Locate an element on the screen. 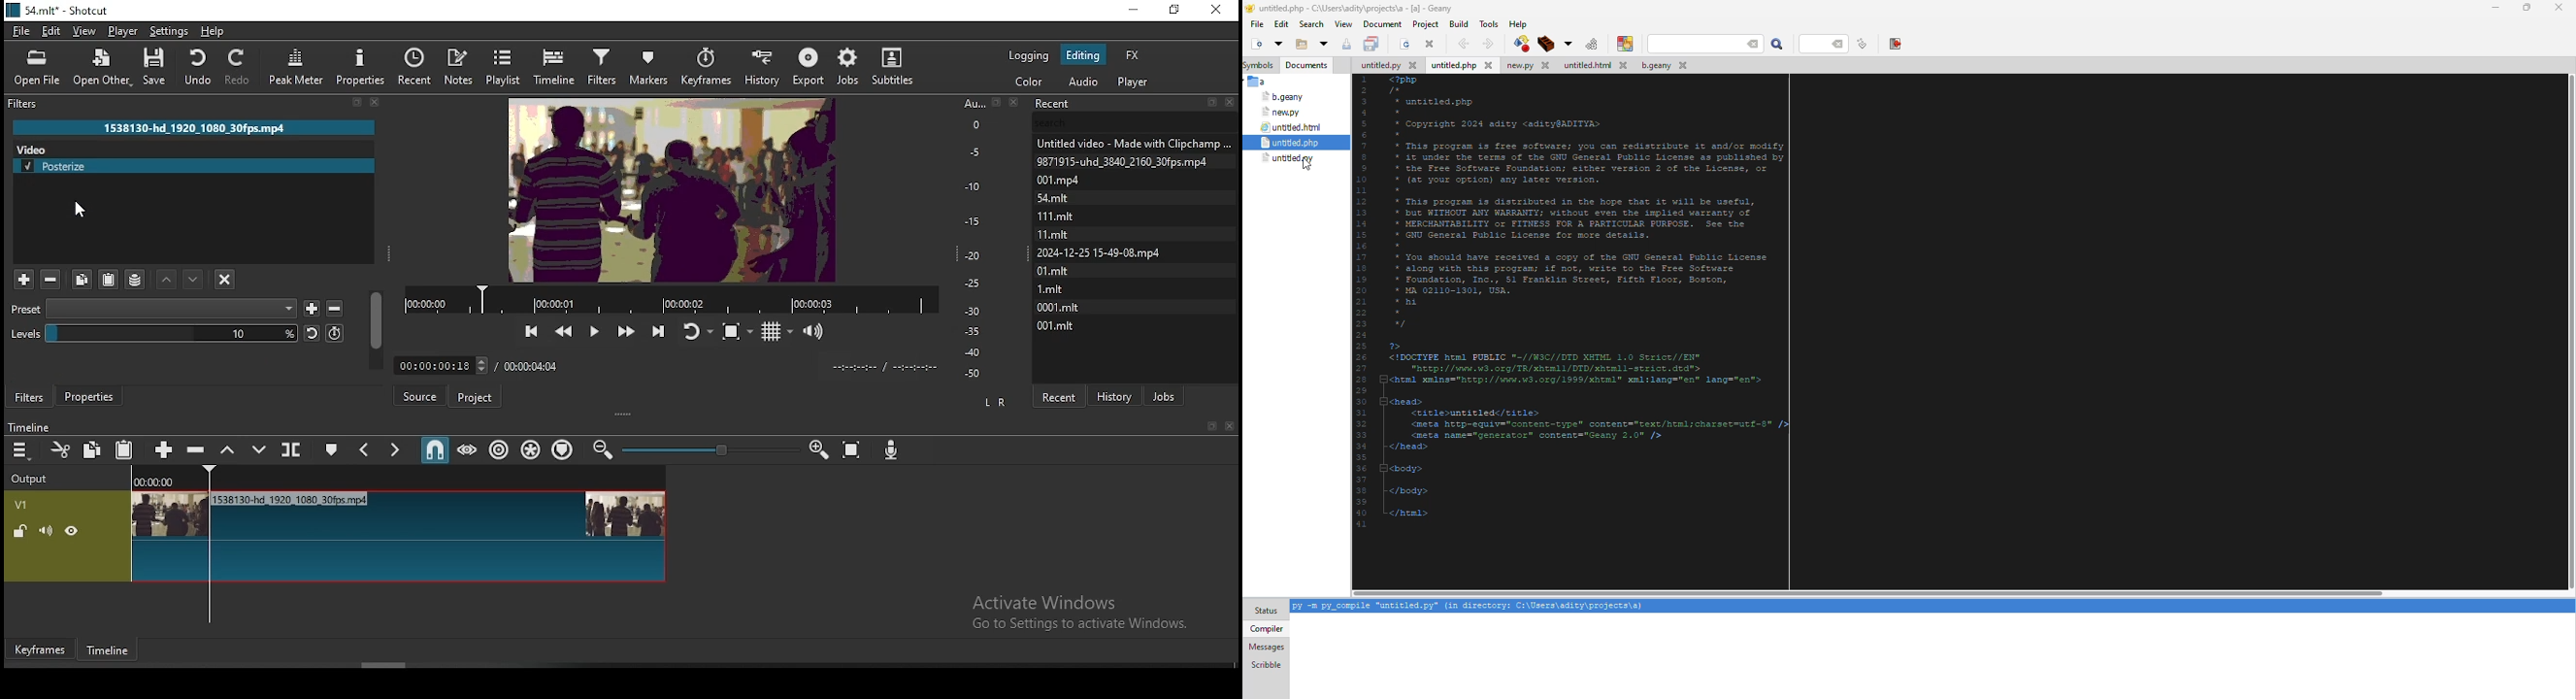 The width and height of the screenshot is (2576, 700). 54.mit is located at coordinates (1052, 197).